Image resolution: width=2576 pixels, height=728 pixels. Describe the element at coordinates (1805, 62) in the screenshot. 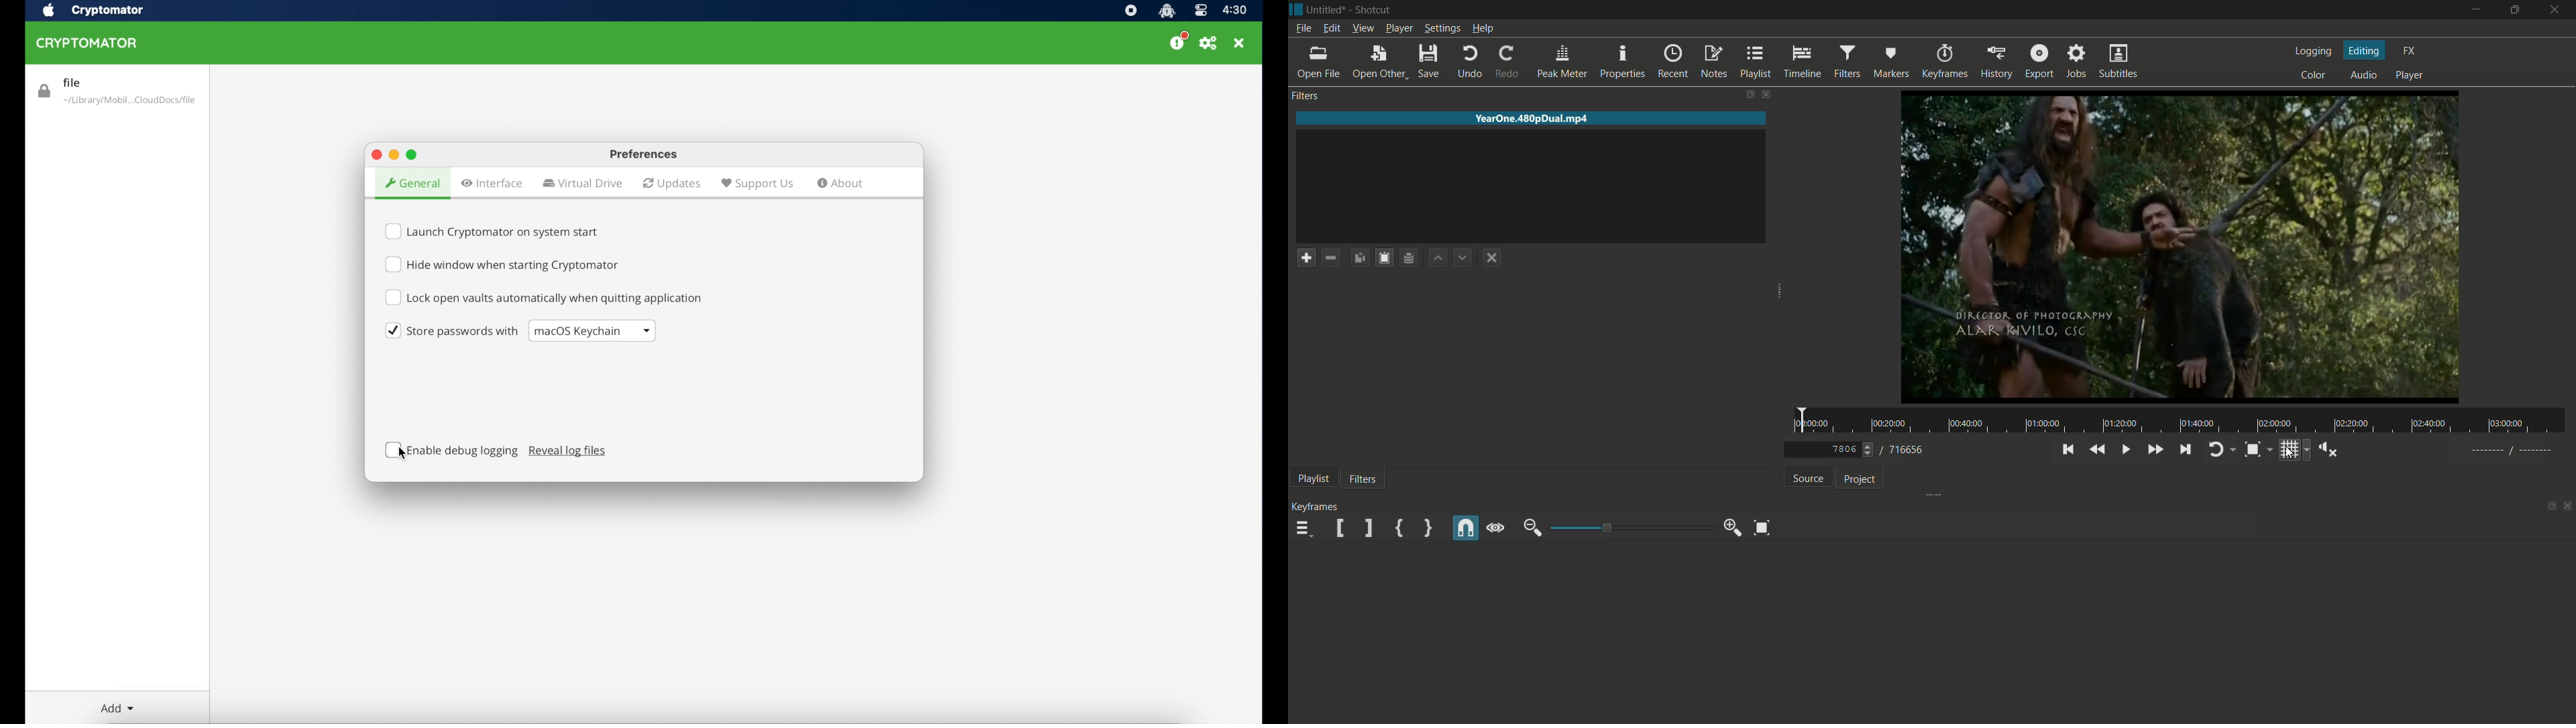

I see `timeline` at that location.